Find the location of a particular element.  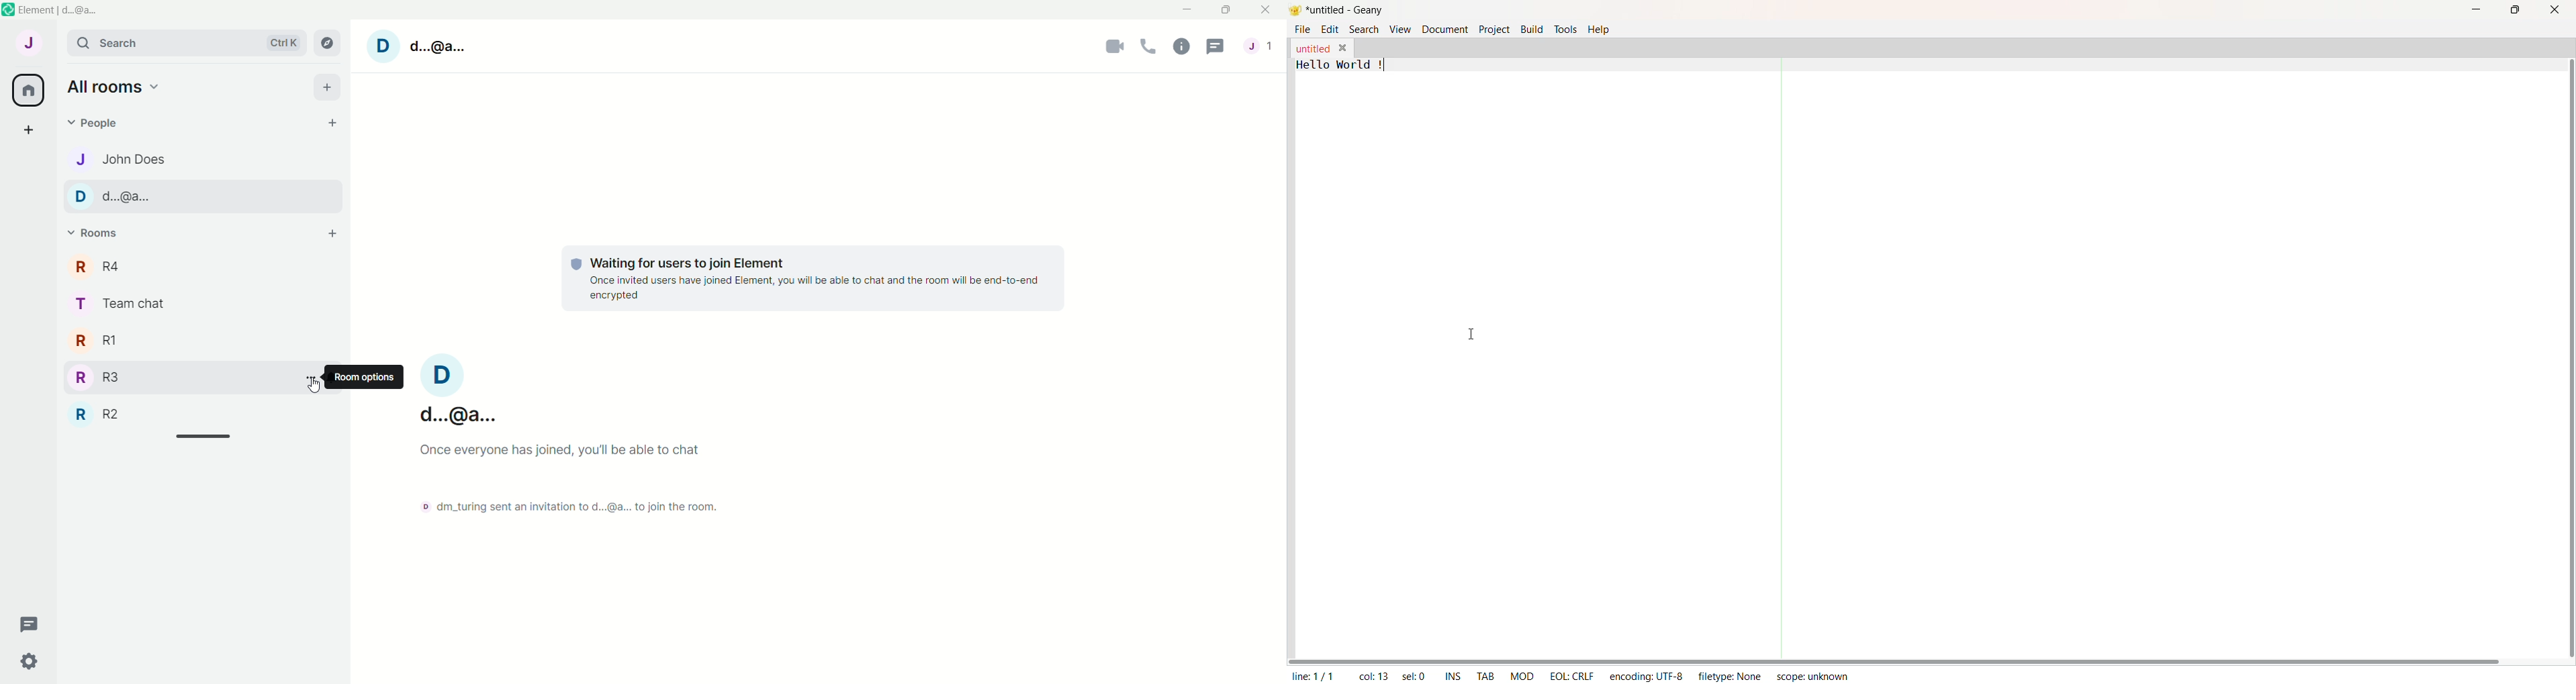

threads is located at coordinates (1216, 48).